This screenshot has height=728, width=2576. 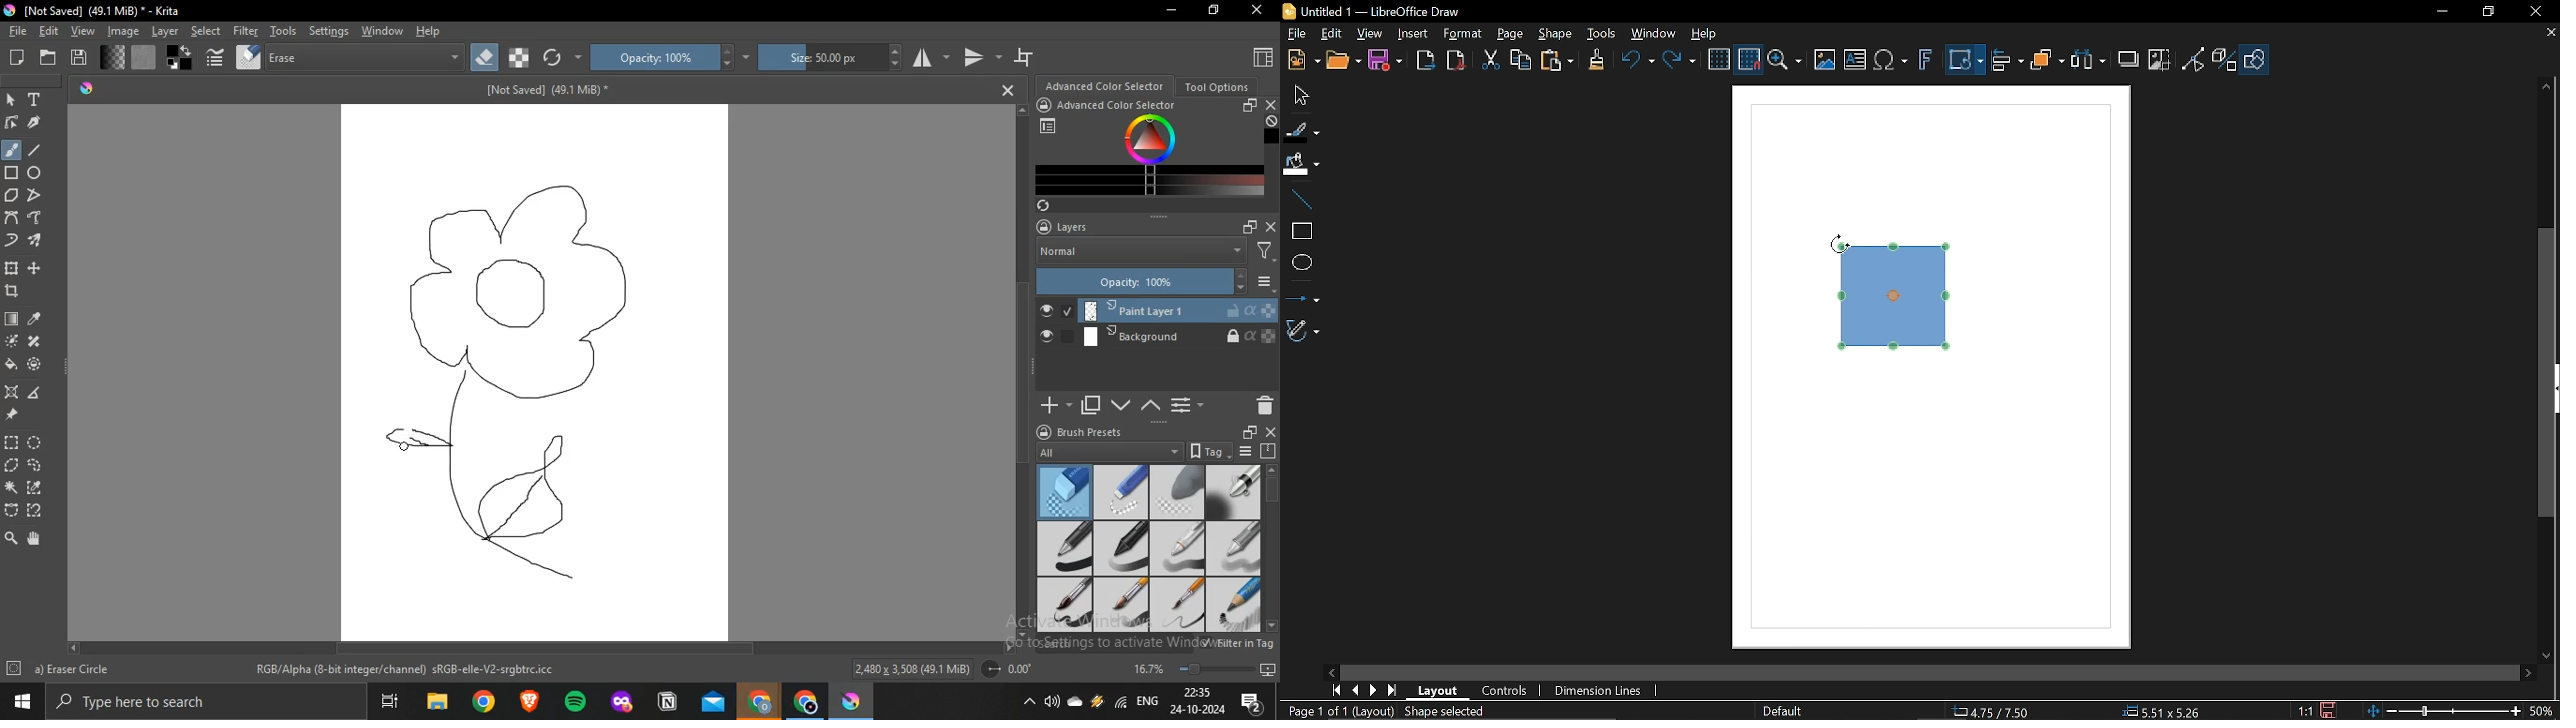 I want to click on Zoom, so click(x=1786, y=60).